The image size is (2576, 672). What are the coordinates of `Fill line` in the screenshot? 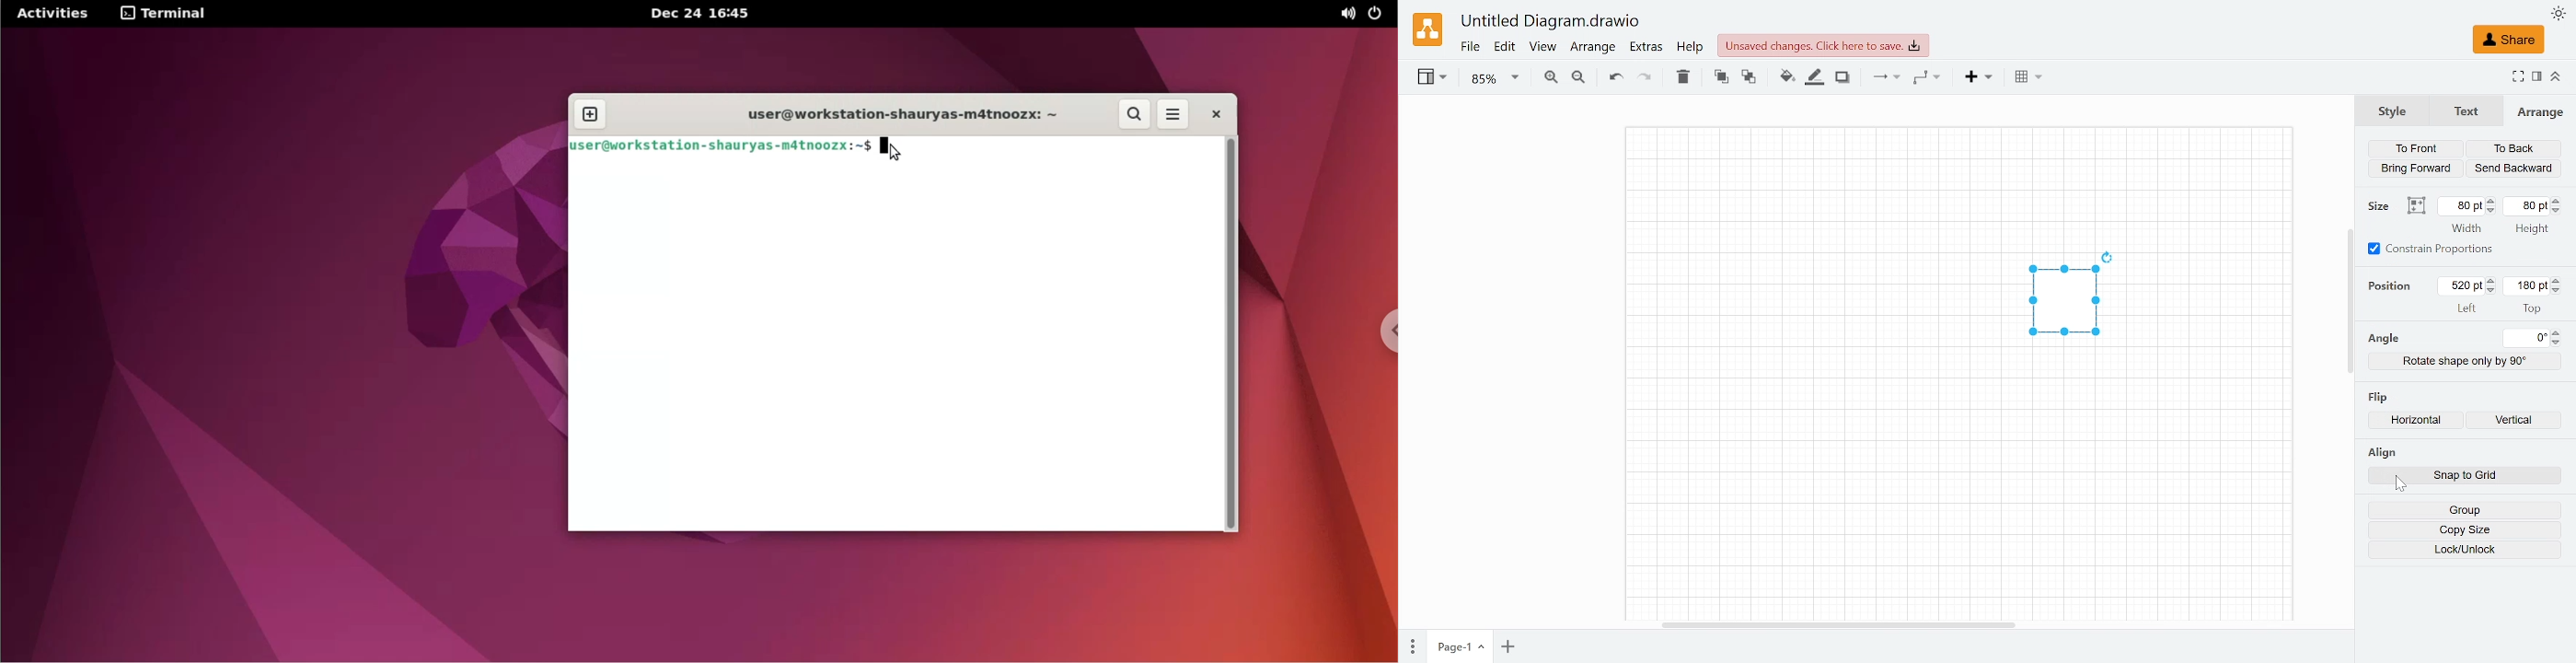 It's located at (1816, 77).